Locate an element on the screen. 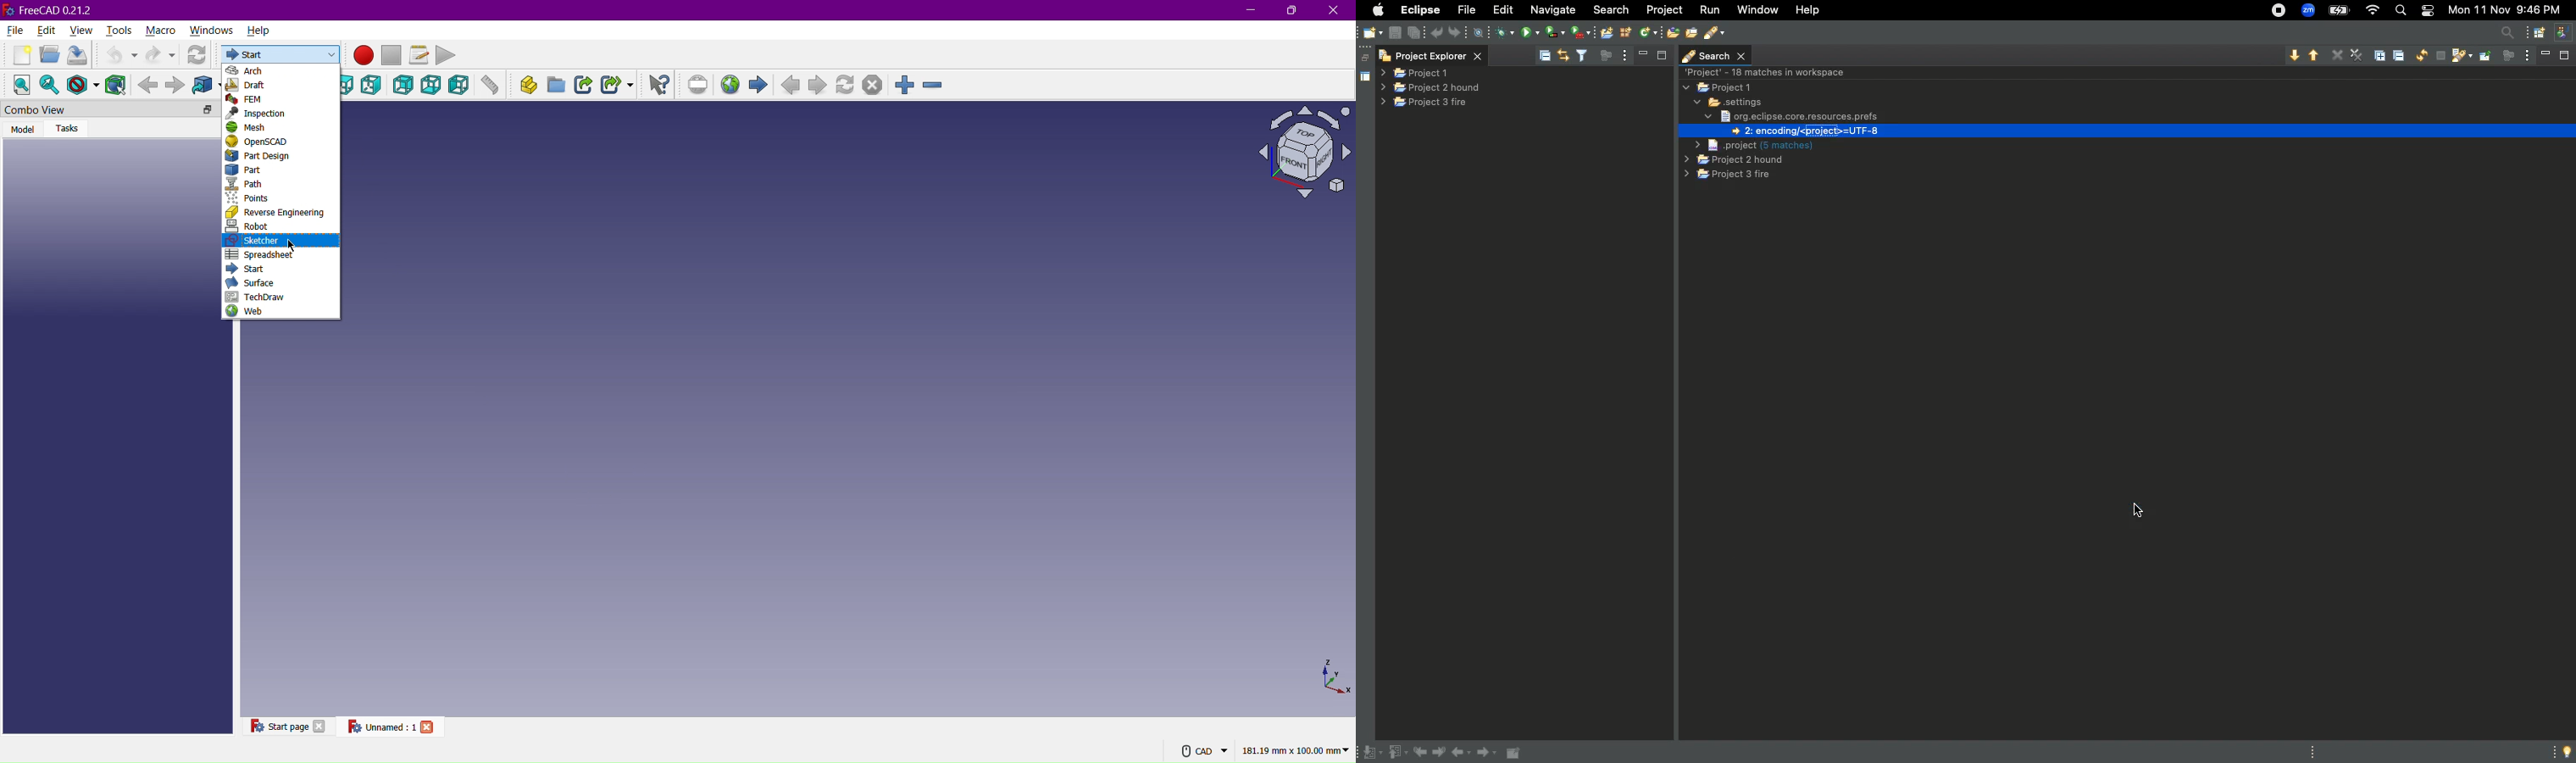 This screenshot has height=784, width=2576. Forward is located at coordinates (176, 83).